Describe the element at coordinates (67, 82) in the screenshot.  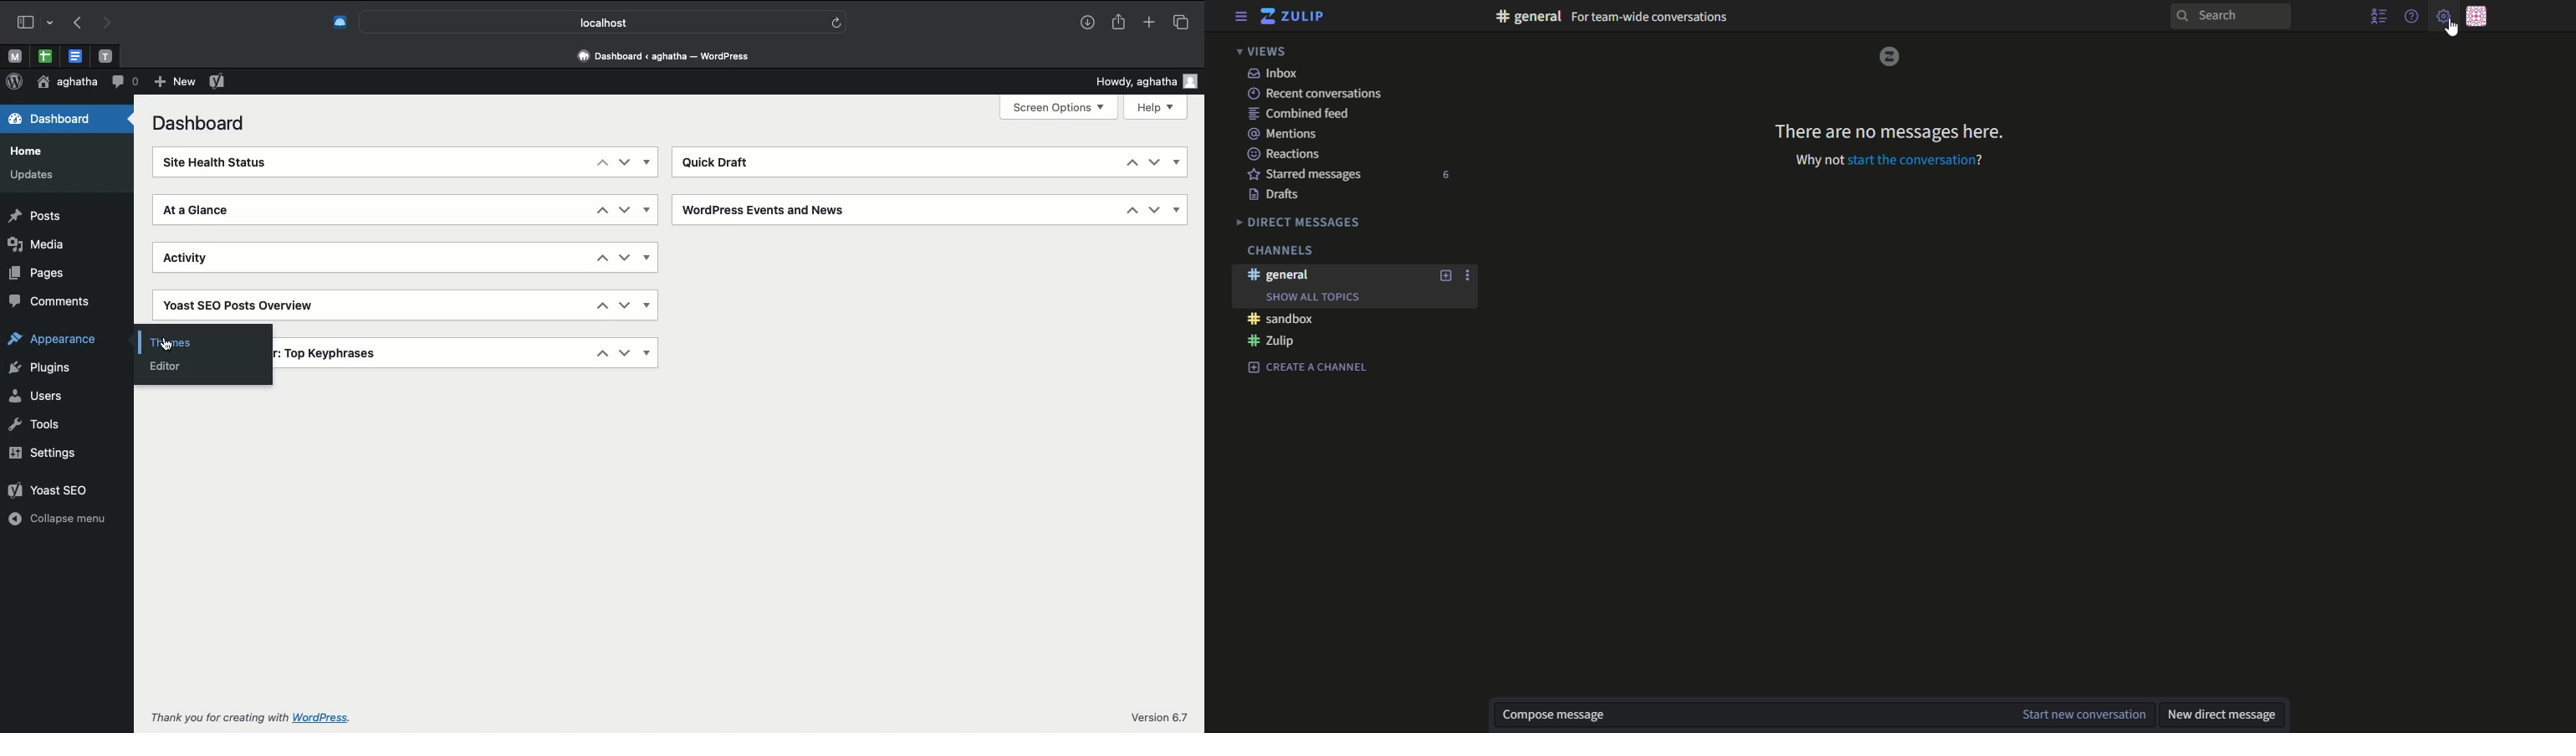
I see `User` at that location.